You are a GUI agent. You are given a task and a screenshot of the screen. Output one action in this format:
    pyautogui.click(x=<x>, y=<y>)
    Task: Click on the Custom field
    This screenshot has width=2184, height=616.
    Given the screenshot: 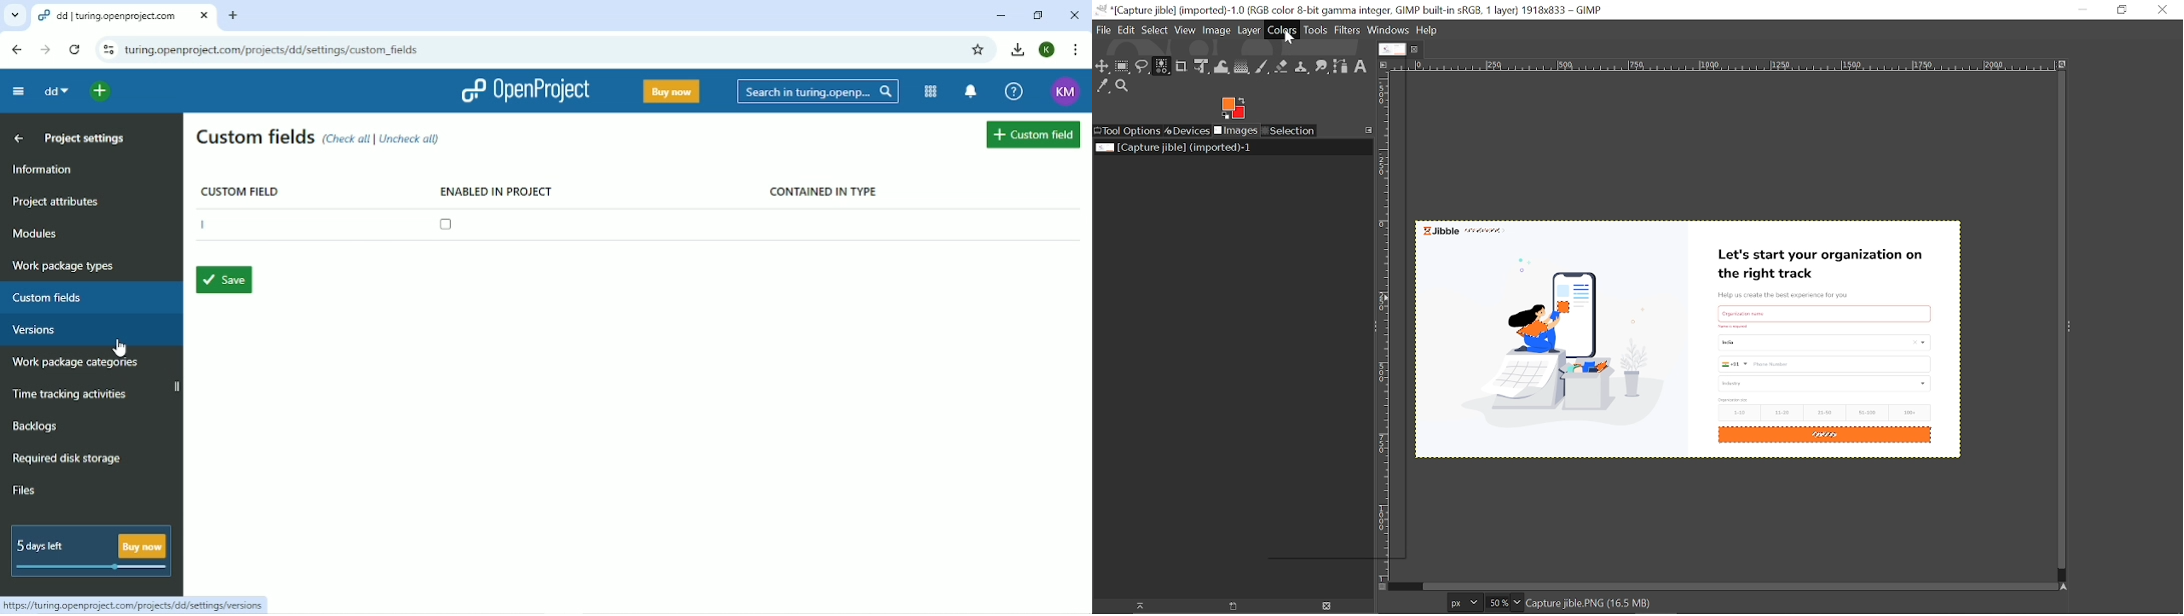 What is the action you would take?
    pyautogui.click(x=238, y=190)
    